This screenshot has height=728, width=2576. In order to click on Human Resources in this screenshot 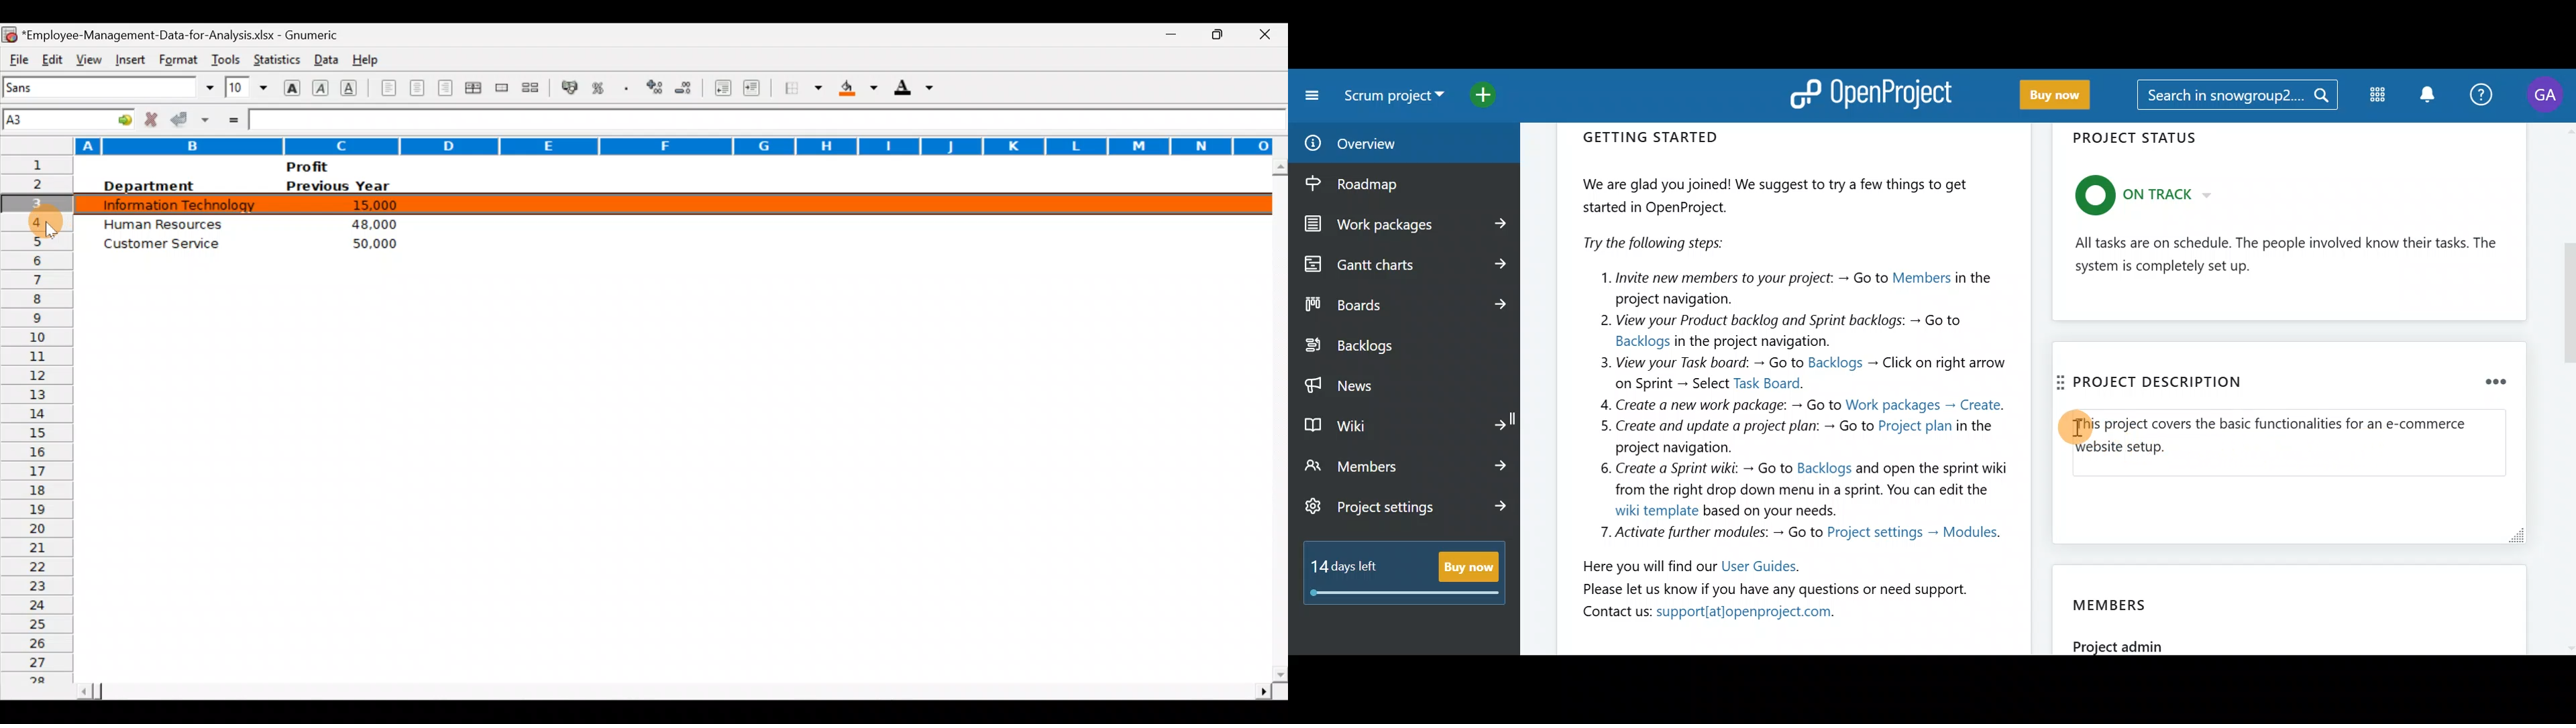, I will do `click(164, 223)`.